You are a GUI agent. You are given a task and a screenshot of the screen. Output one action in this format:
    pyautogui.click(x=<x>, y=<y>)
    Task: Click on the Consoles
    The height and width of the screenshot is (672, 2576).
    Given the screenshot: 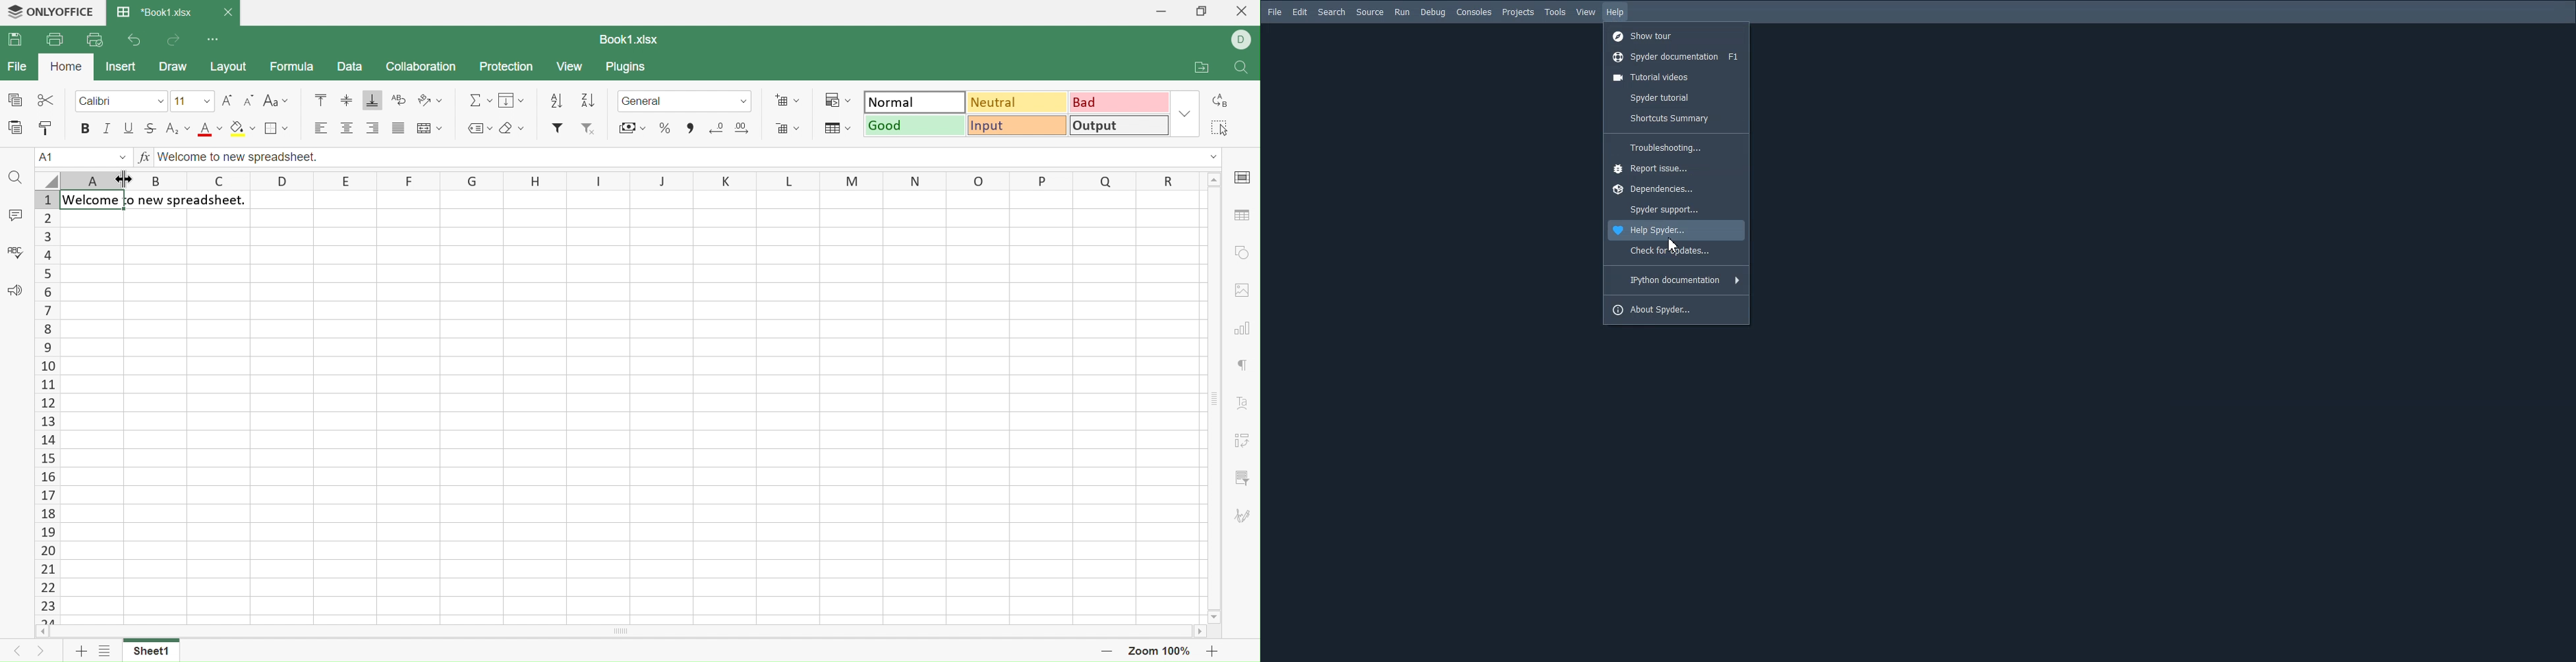 What is the action you would take?
    pyautogui.click(x=1473, y=12)
    